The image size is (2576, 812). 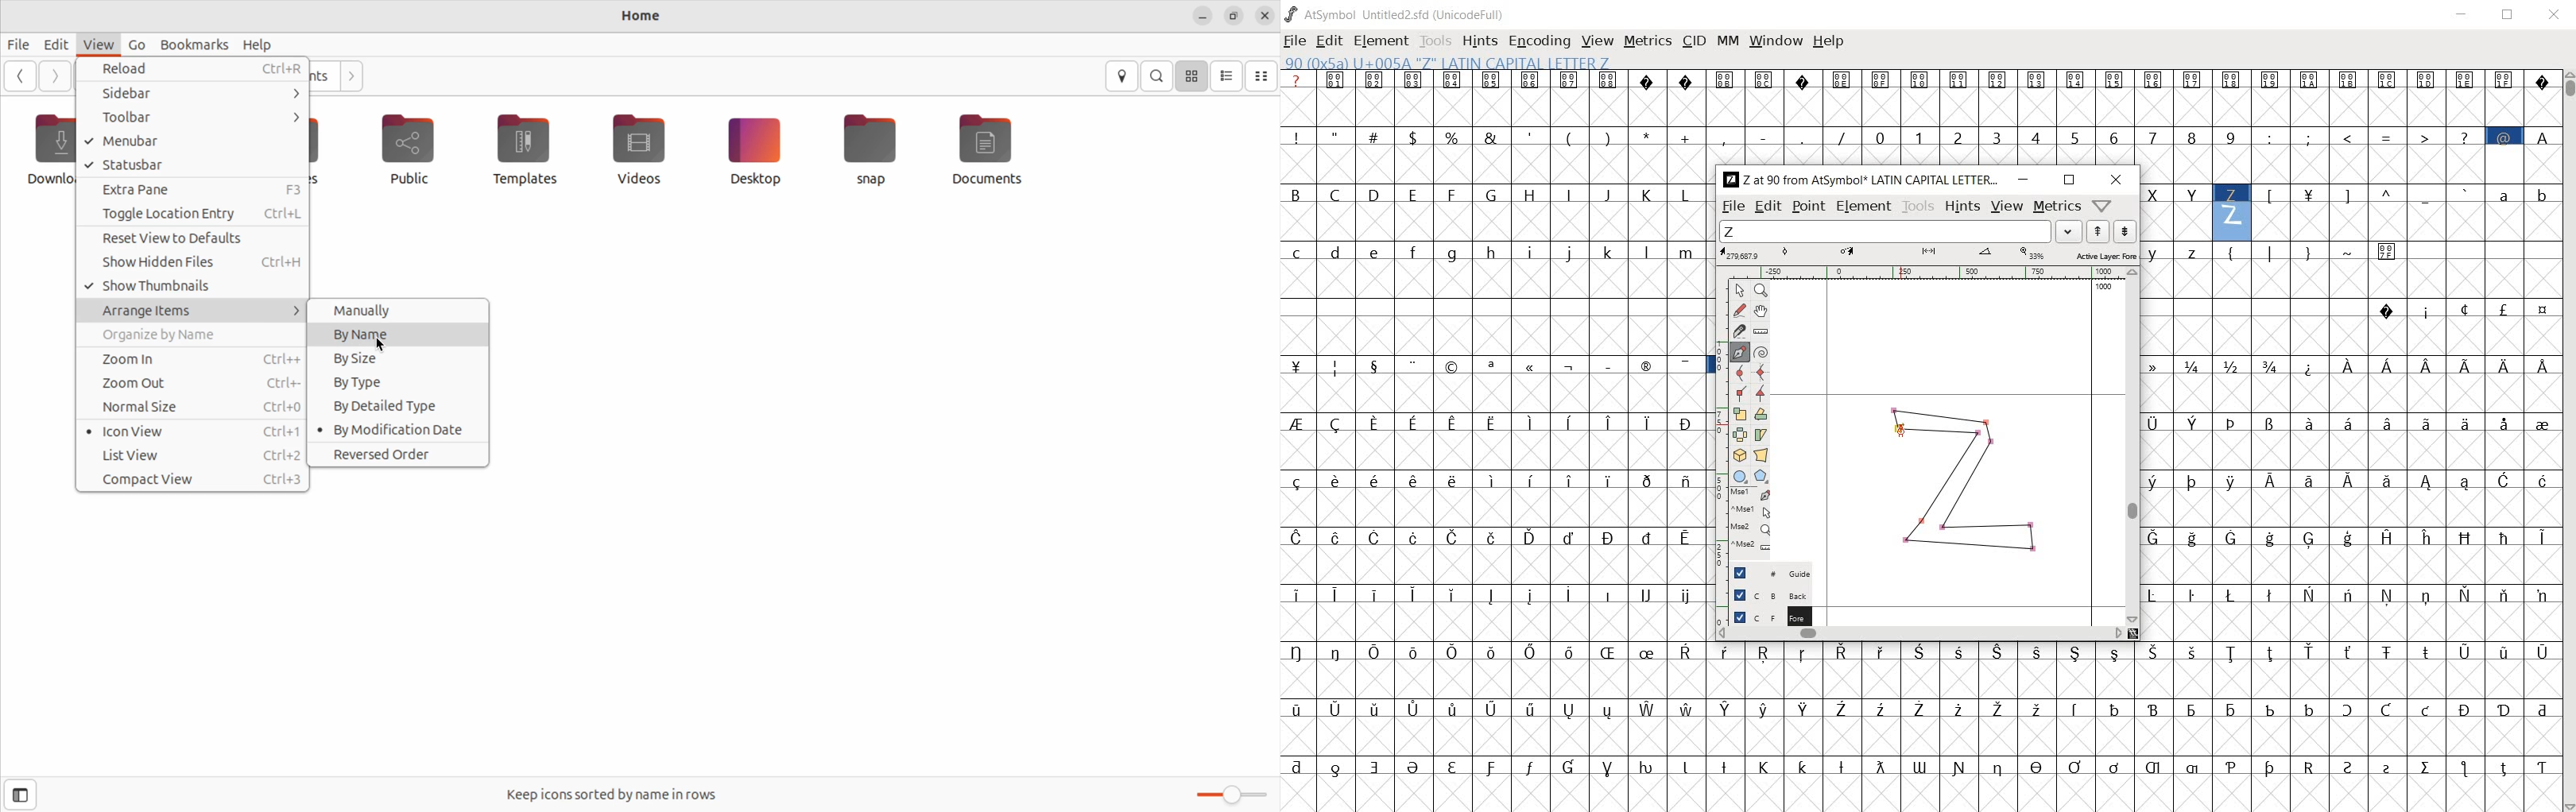 What do you see at coordinates (1759, 393) in the screenshot?
I see `Add a corner point` at bounding box center [1759, 393].